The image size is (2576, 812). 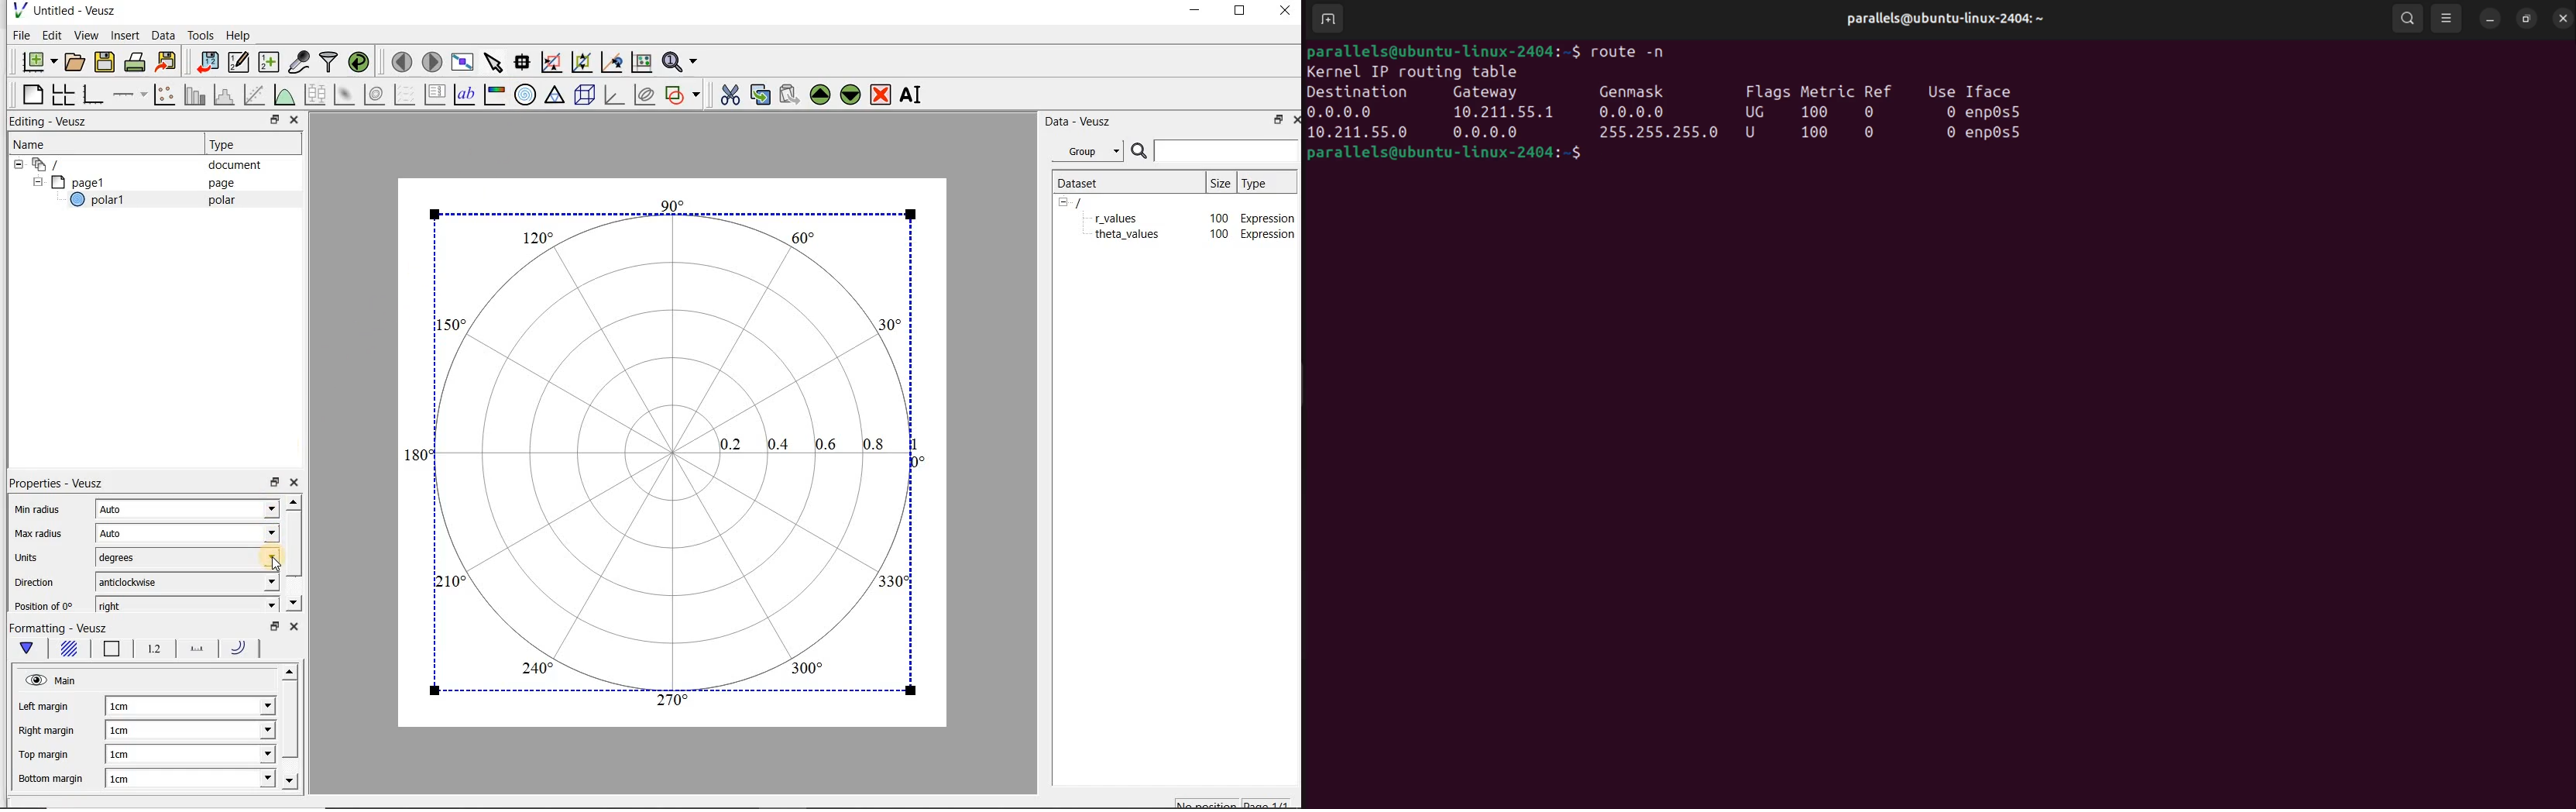 I want to click on rename the selected widget, so click(x=914, y=95).